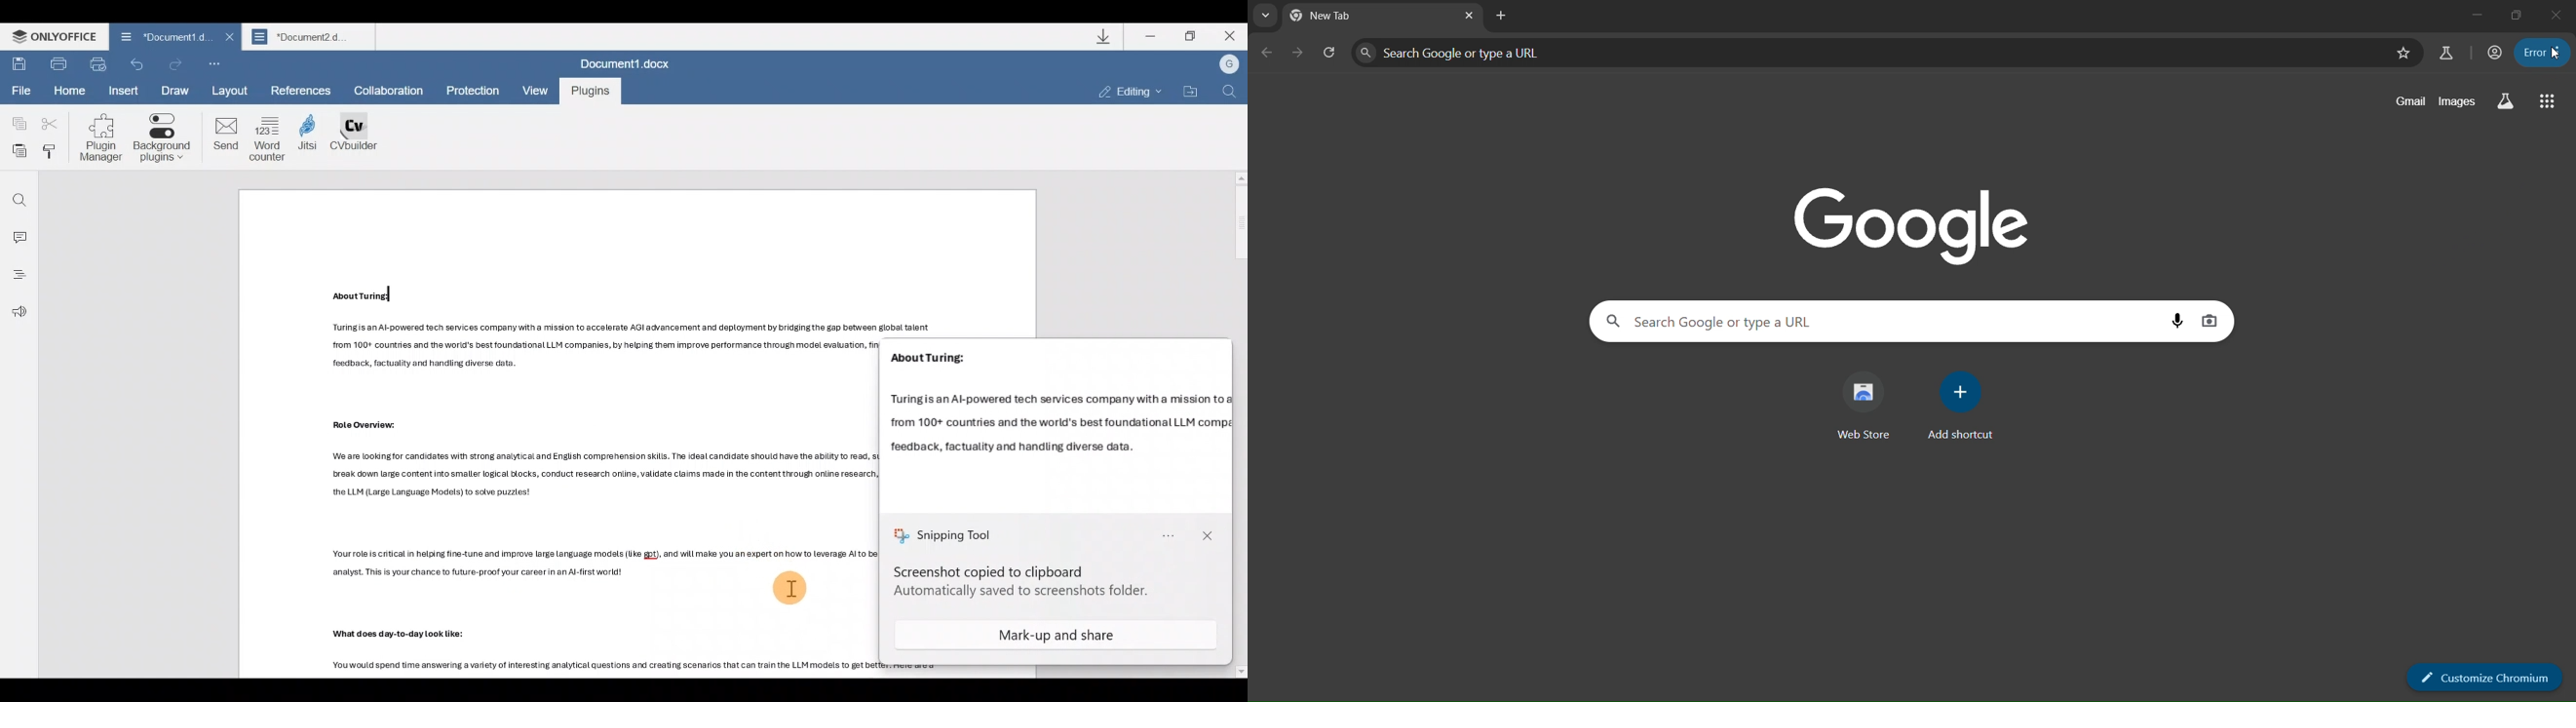 This screenshot has width=2576, height=728. What do you see at coordinates (18, 278) in the screenshot?
I see `Headings` at bounding box center [18, 278].